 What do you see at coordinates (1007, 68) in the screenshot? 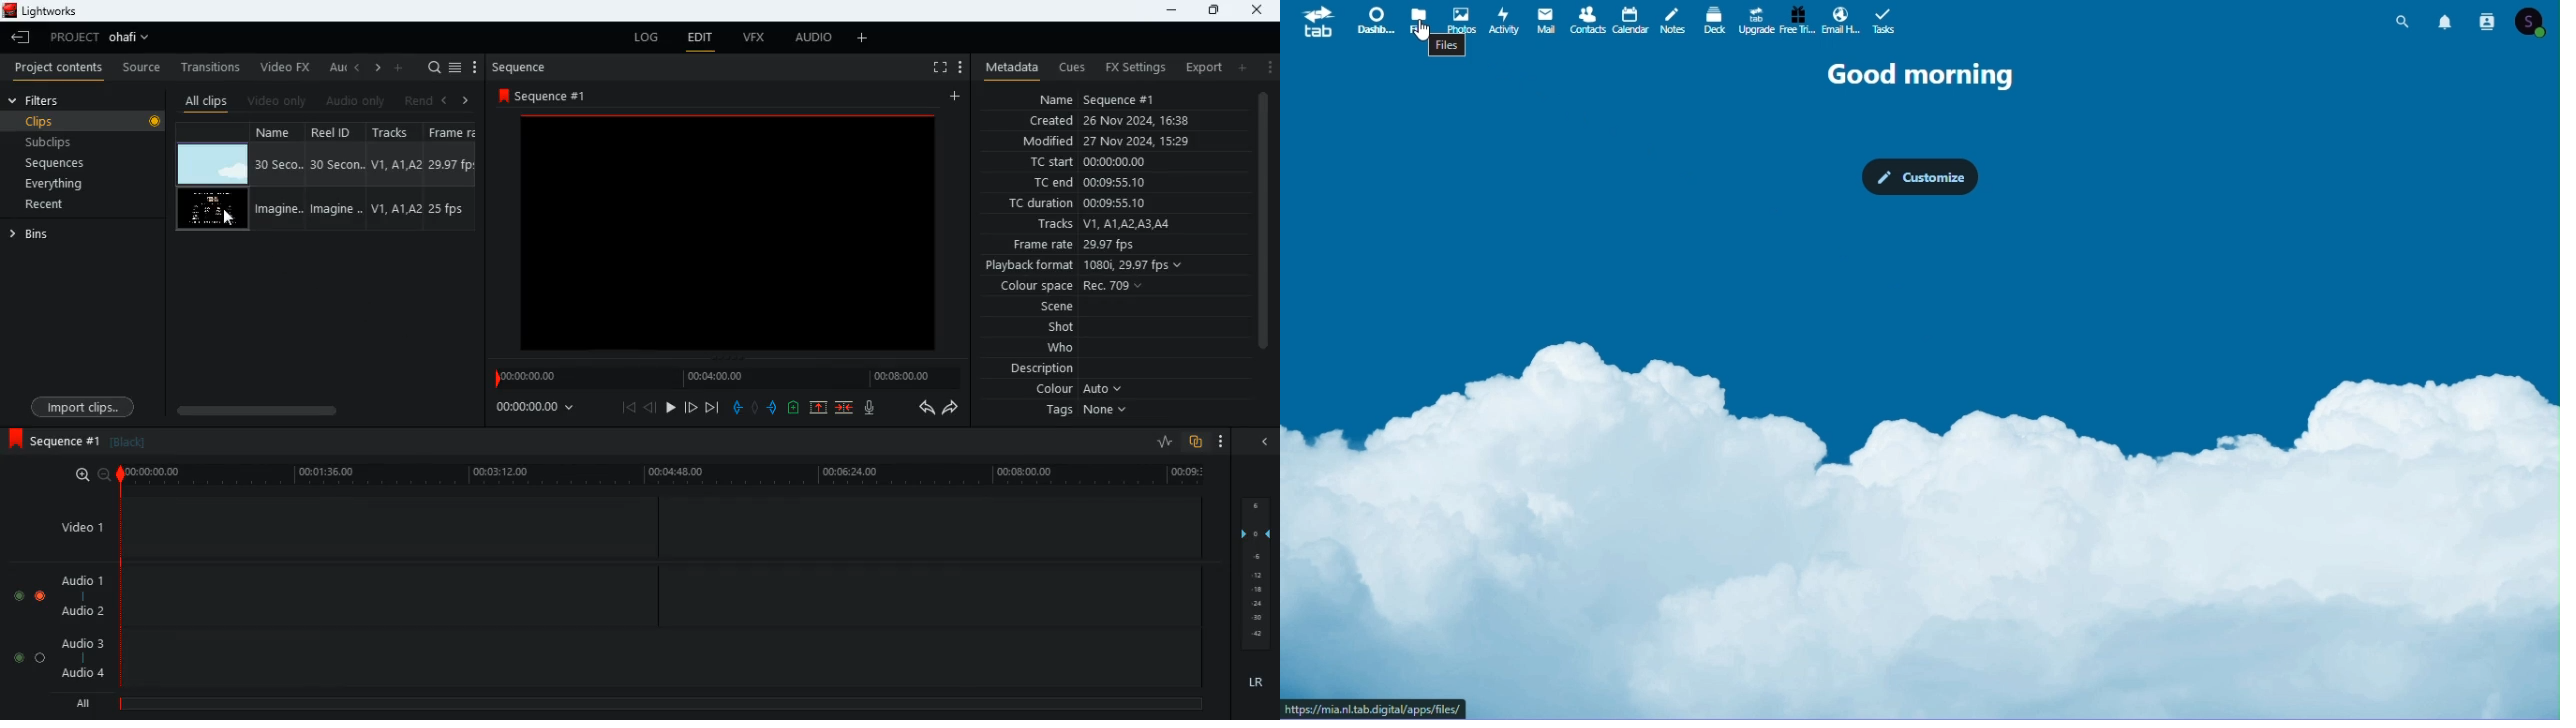
I see `metadata` at bounding box center [1007, 68].